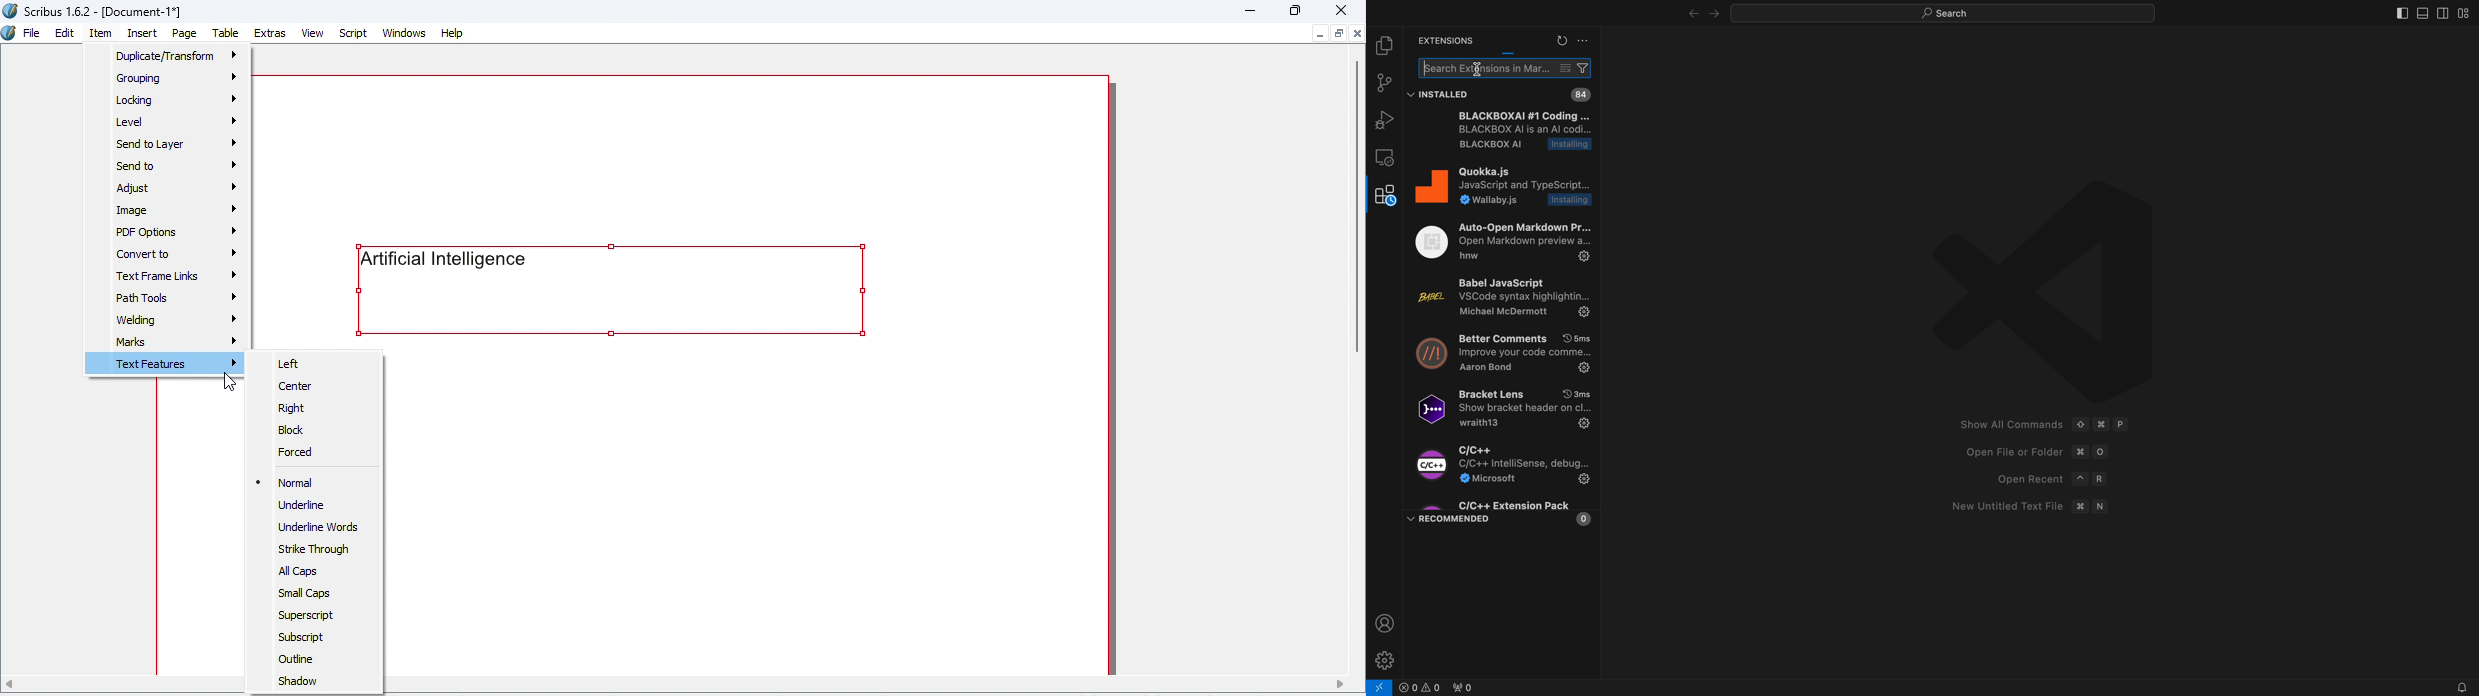 This screenshot has height=700, width=2492. What do you see at coordinates (2466, 12) in the screenshot?
I see `layouts` at bounding box center [2466, 12].